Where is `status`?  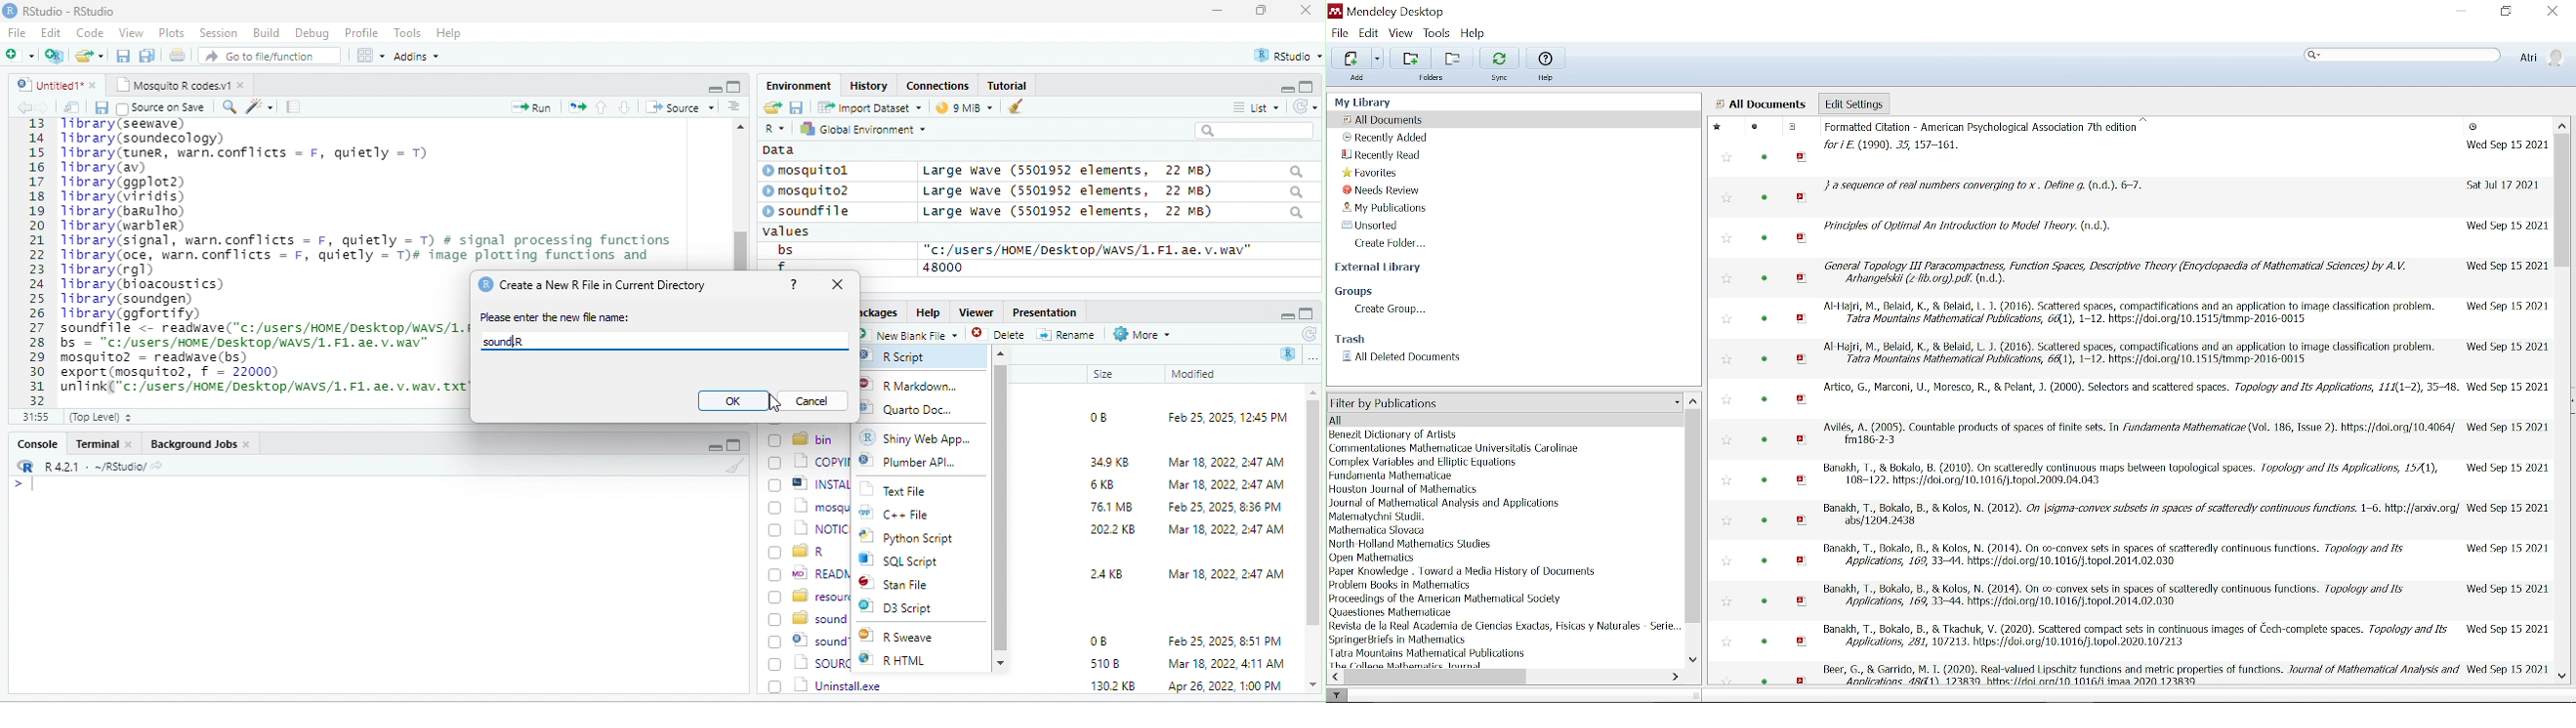
status is located at coordinates (1766, 360).